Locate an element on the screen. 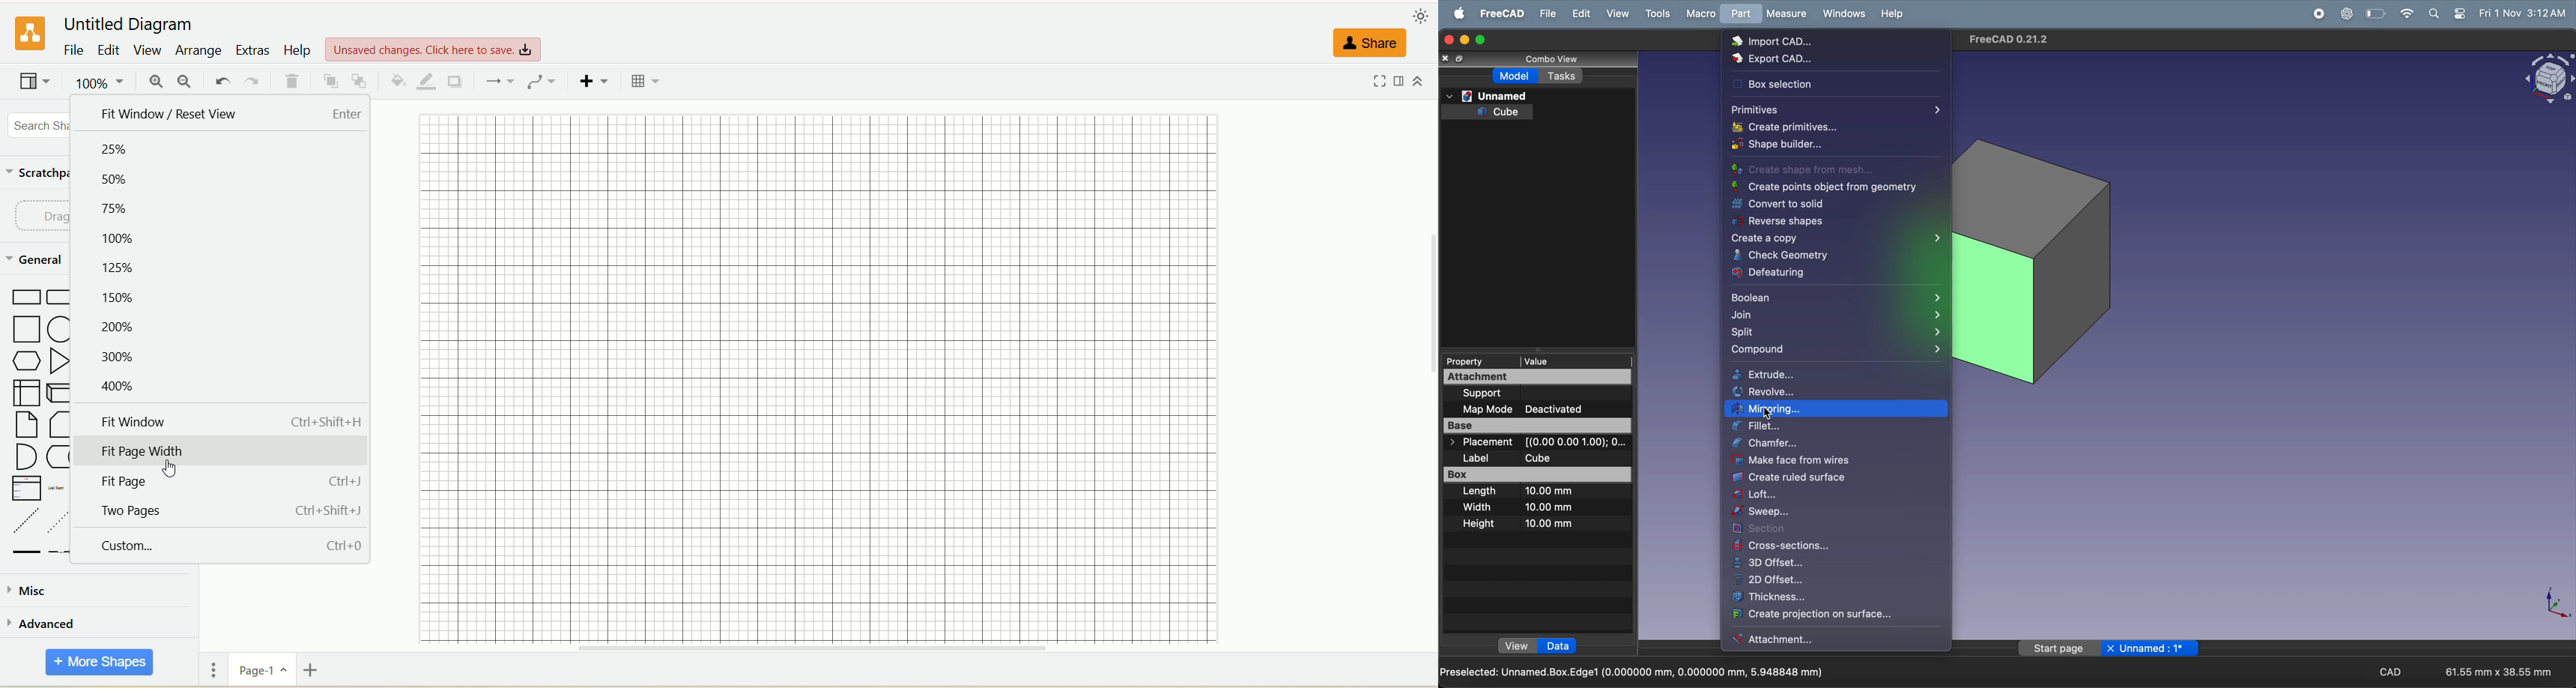 The width and height of the screenshot is (2576, 700). rectangle is located at coordinates (25, 298).